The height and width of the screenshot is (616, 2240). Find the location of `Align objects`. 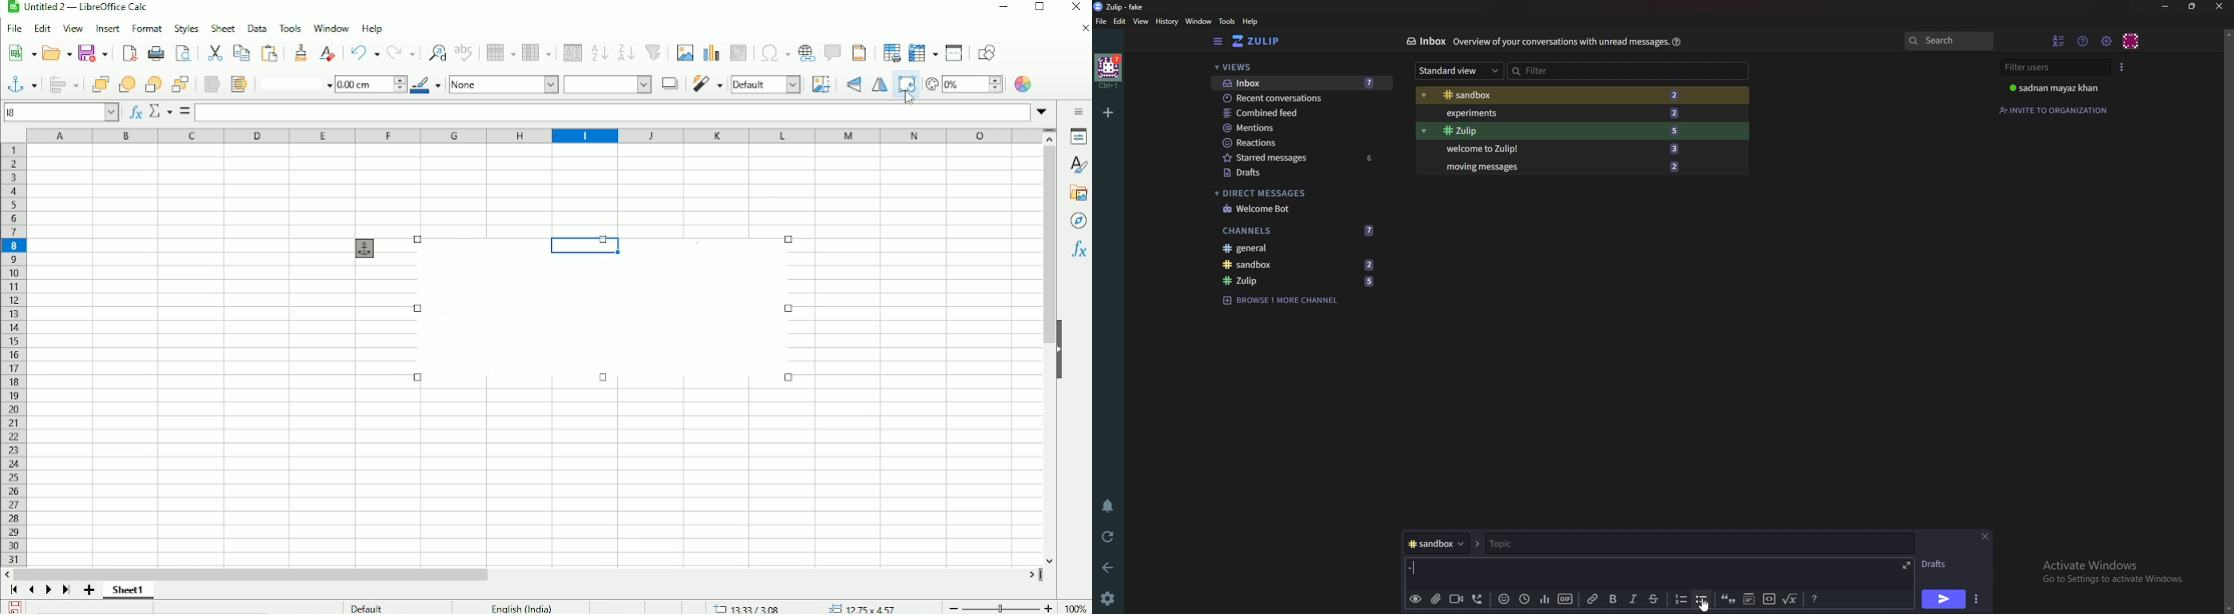

Align objects is located at coordinates (63, 84).